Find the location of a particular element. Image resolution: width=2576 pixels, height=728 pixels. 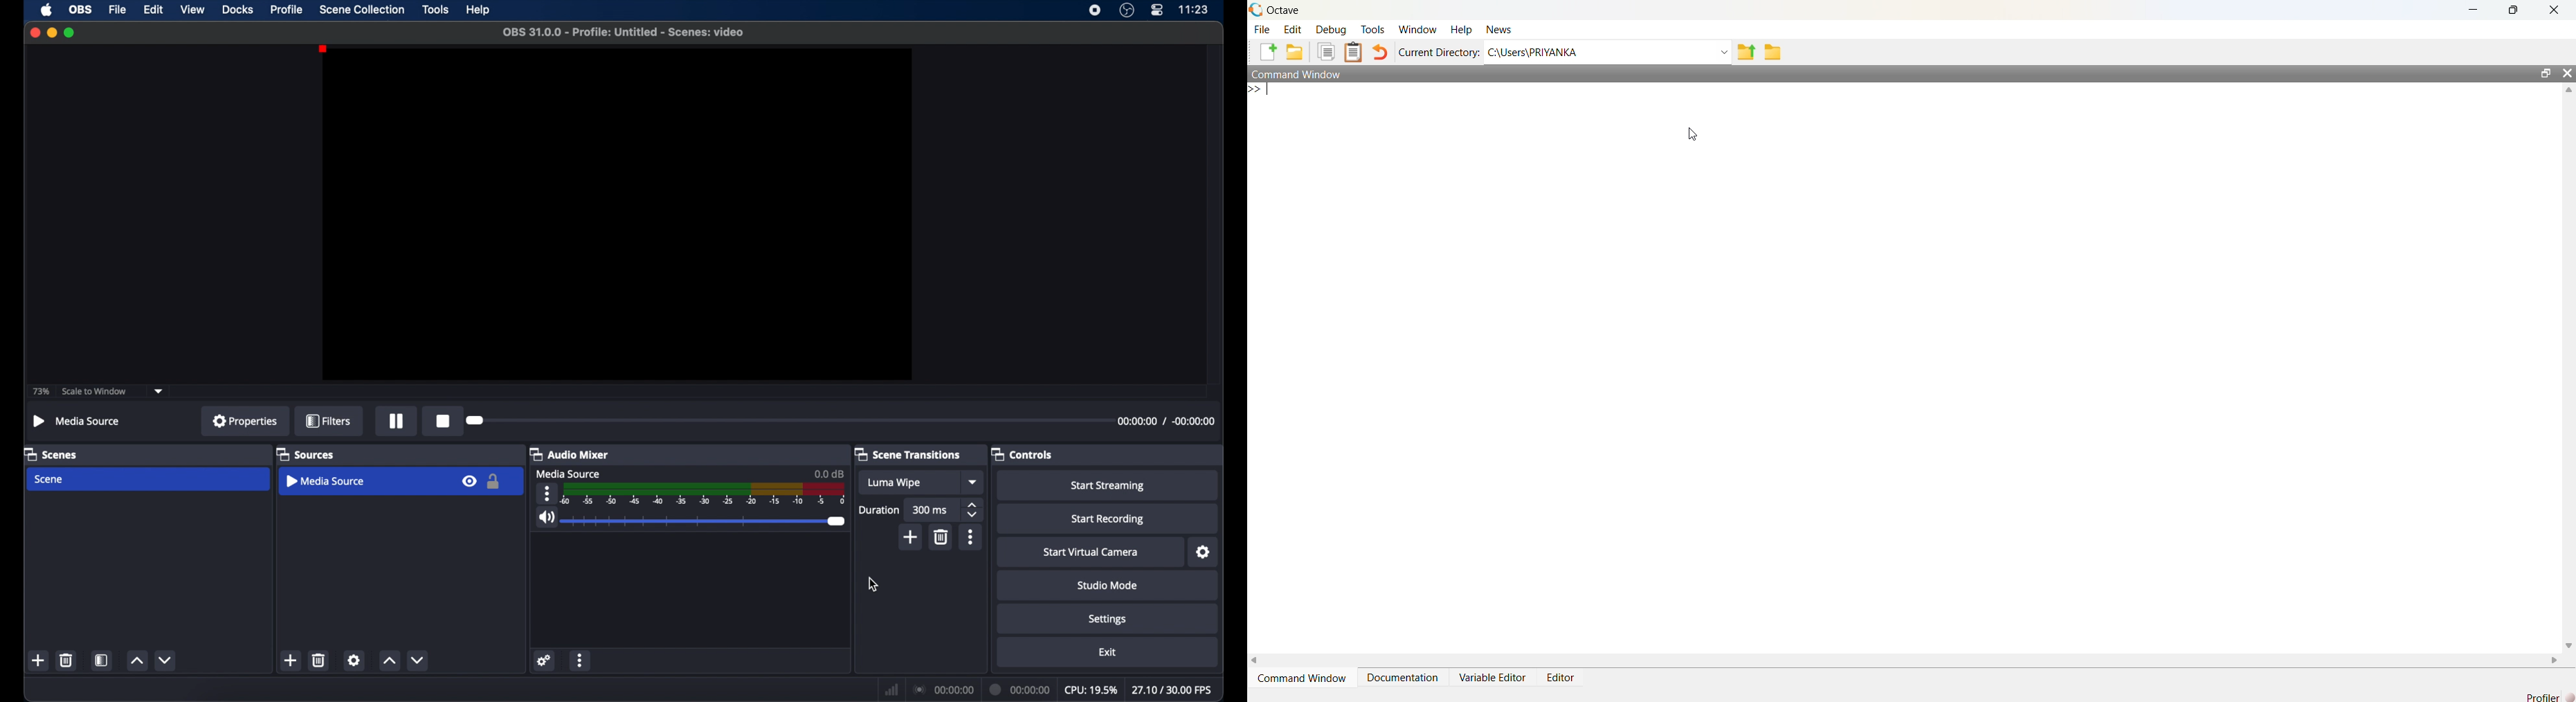

close is located at coordinates (34, 32).